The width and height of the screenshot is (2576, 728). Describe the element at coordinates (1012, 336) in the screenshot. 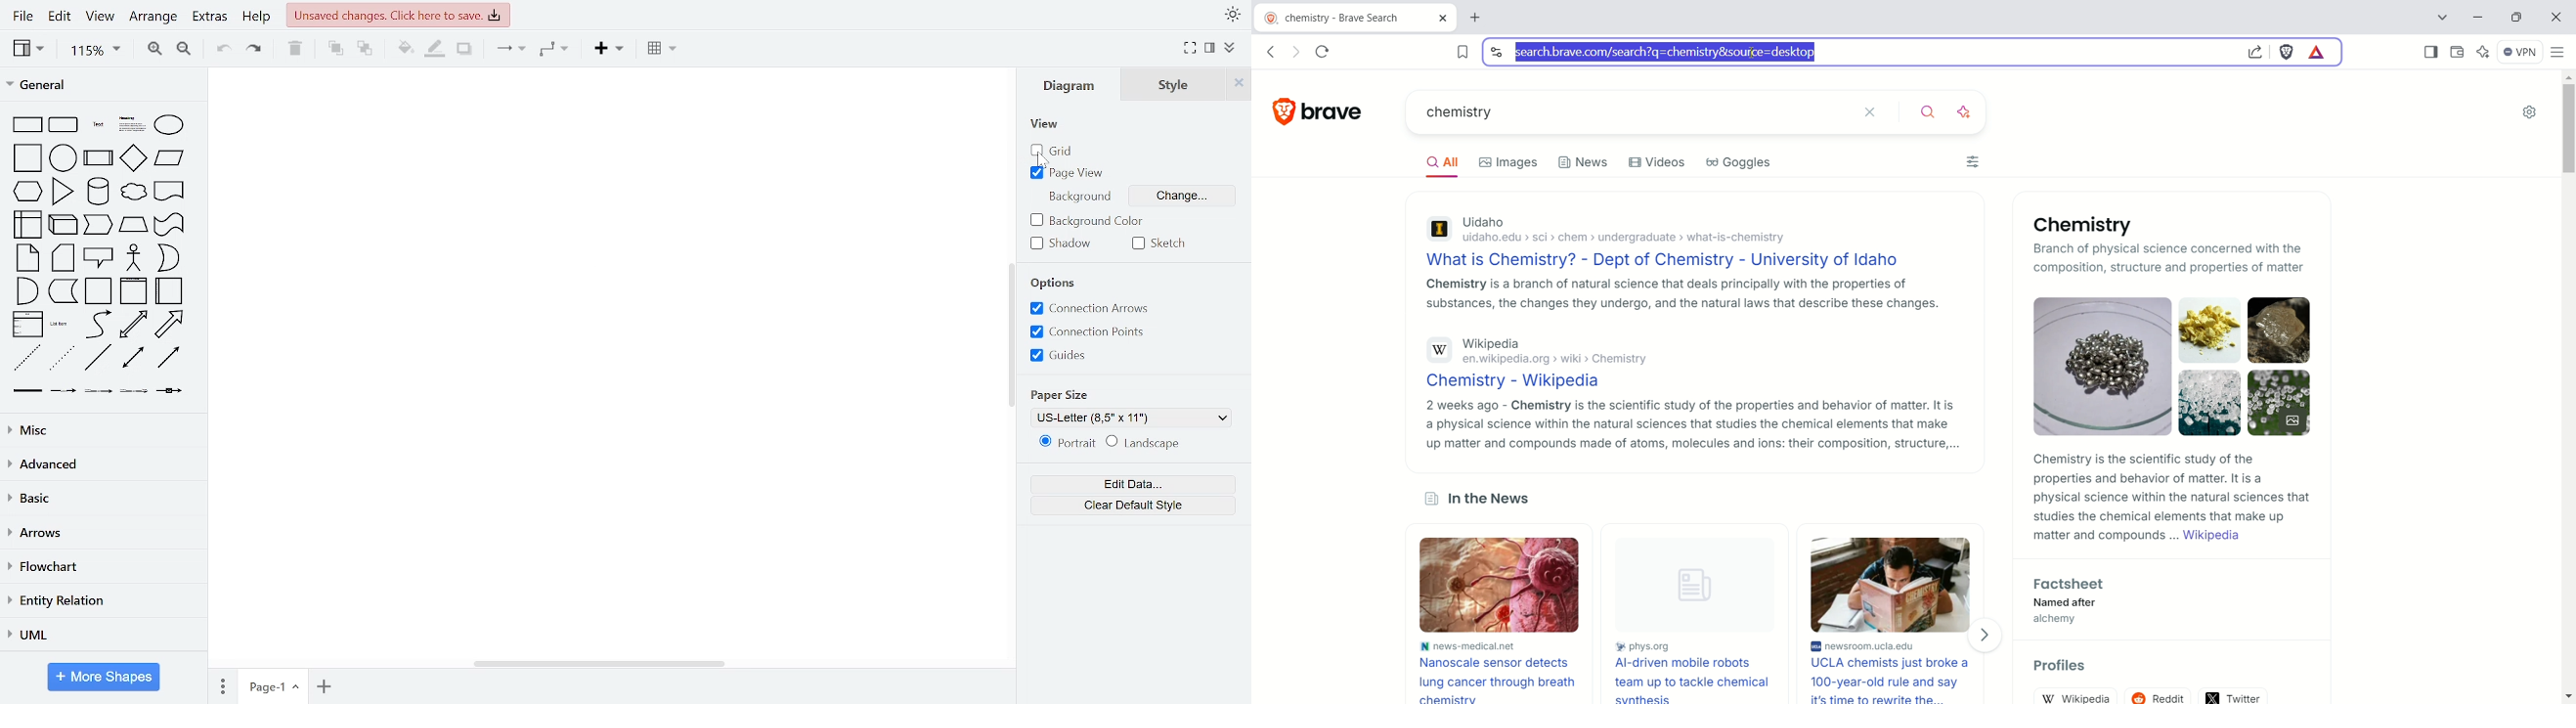

I see `vertical scrollbar` at that location.